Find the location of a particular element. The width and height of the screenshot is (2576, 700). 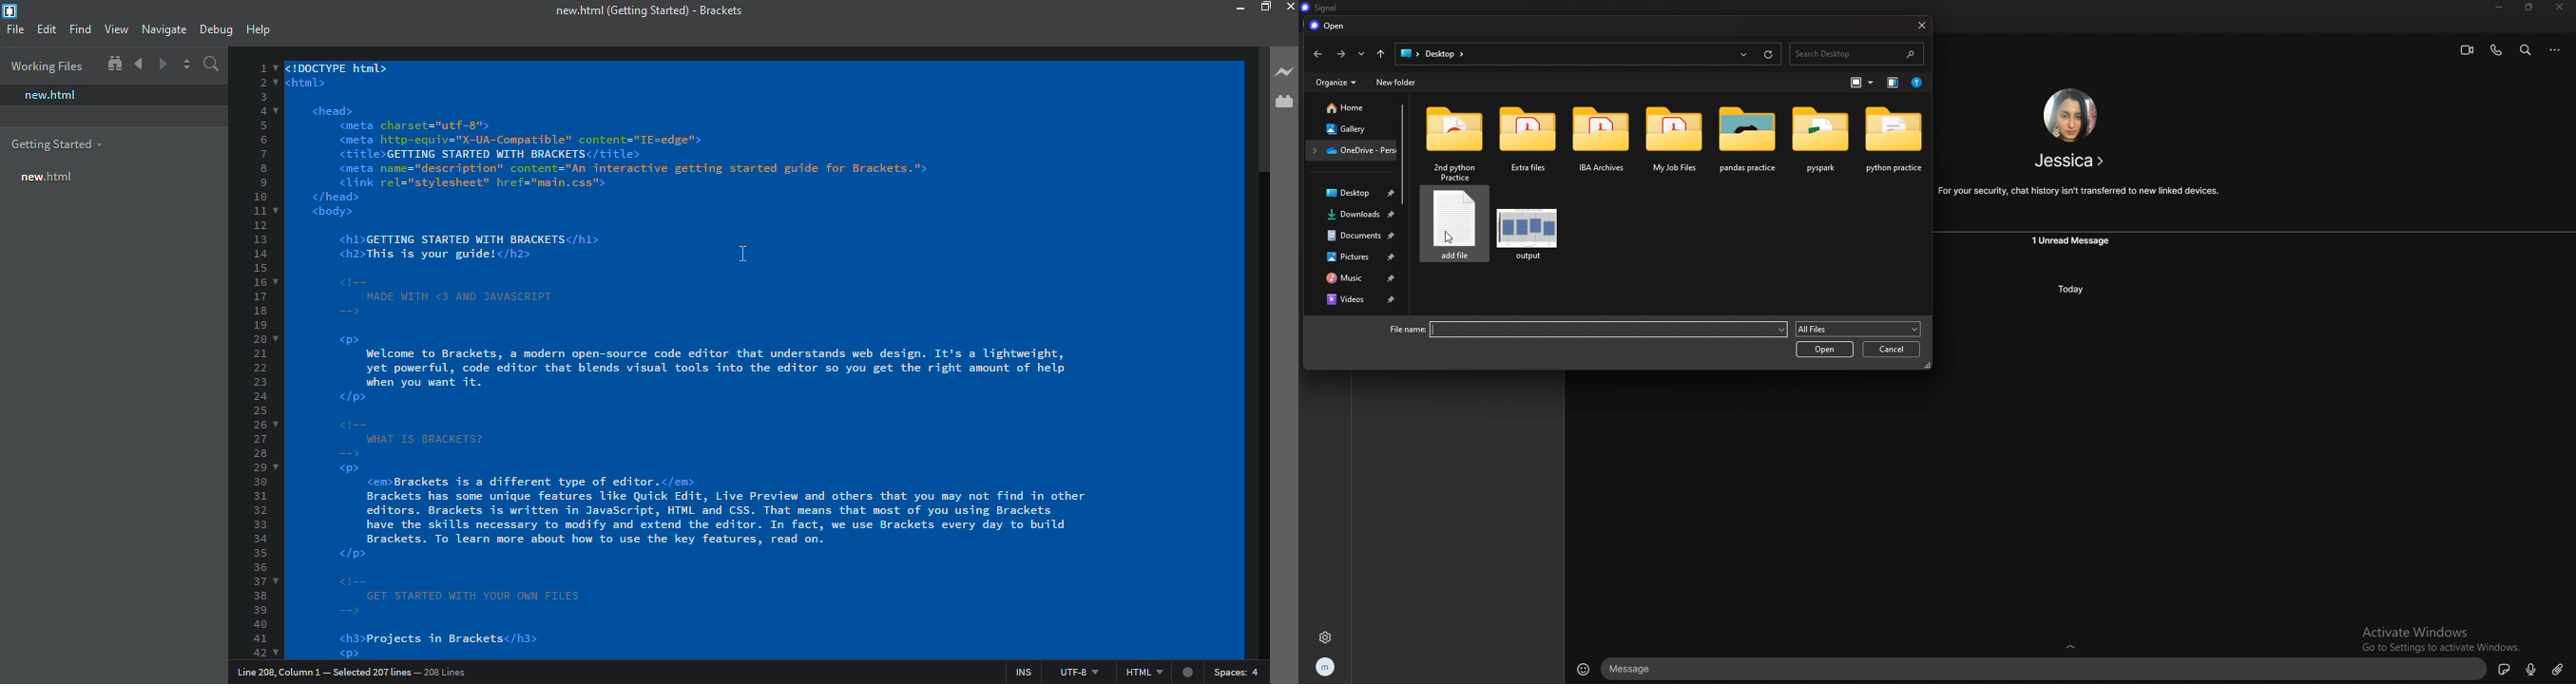

options is located at coordinates (2557, 50).